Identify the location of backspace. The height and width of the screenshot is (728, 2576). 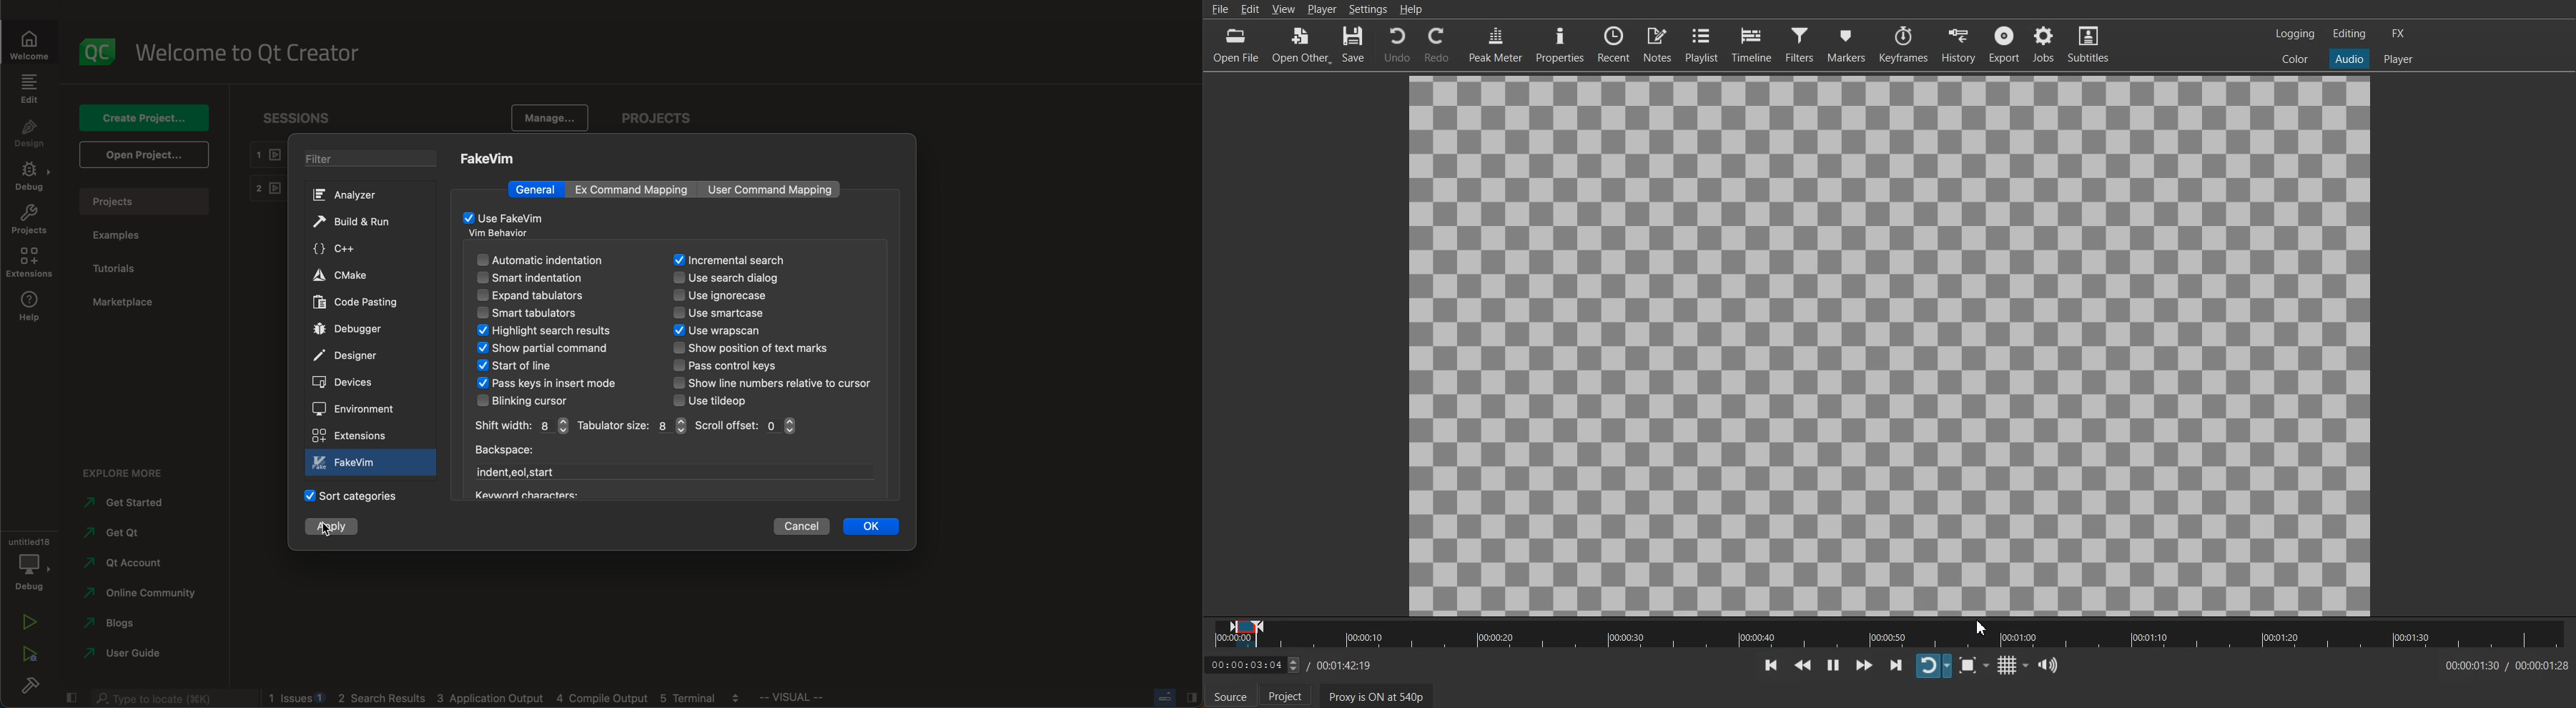
(503, 452).